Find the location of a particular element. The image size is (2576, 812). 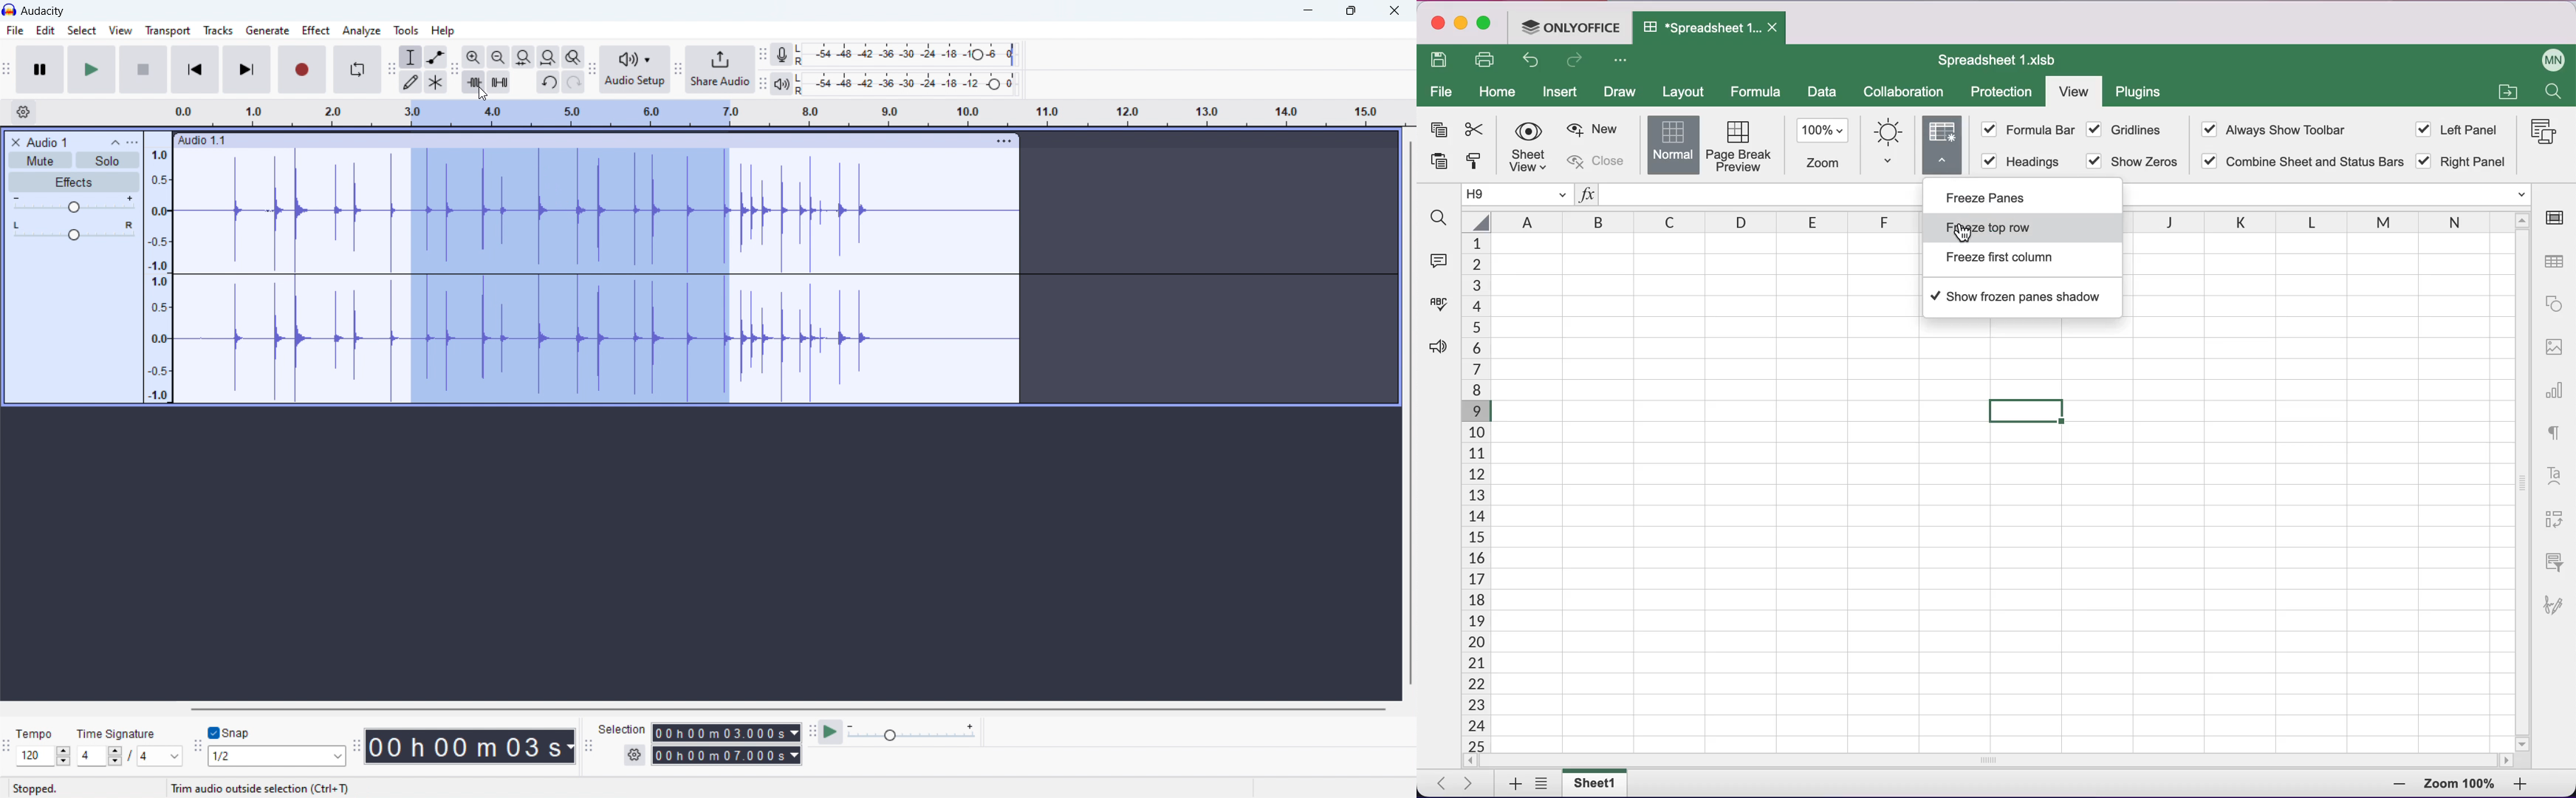

effect is located at coordinates (316, 30).